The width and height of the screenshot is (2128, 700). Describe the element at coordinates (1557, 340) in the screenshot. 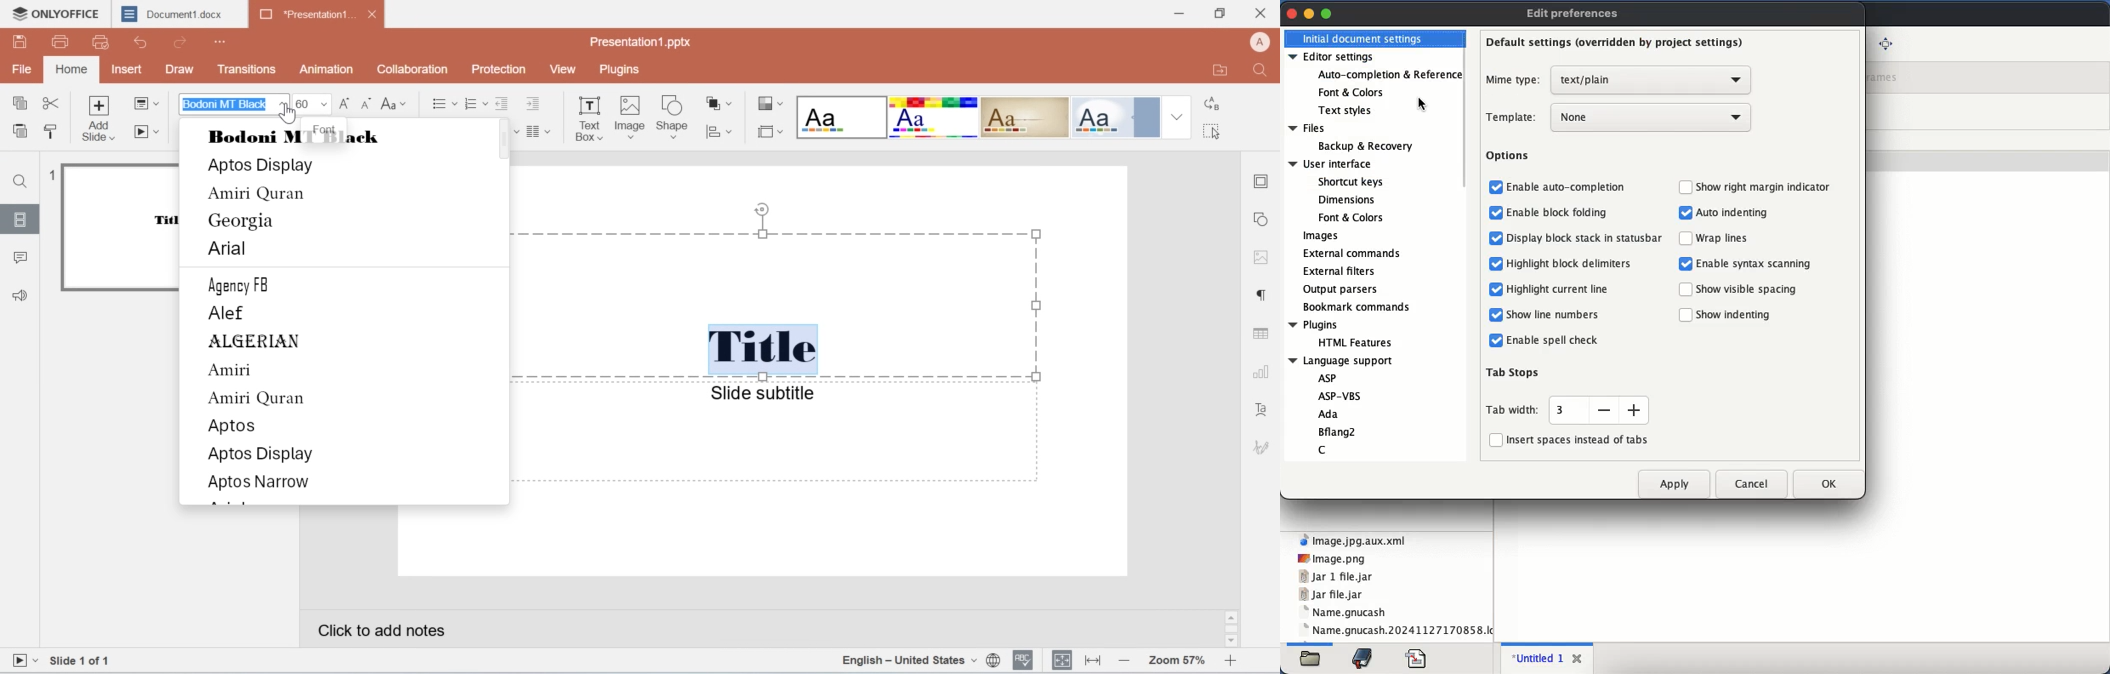

I see `Enable spell check` at that location.